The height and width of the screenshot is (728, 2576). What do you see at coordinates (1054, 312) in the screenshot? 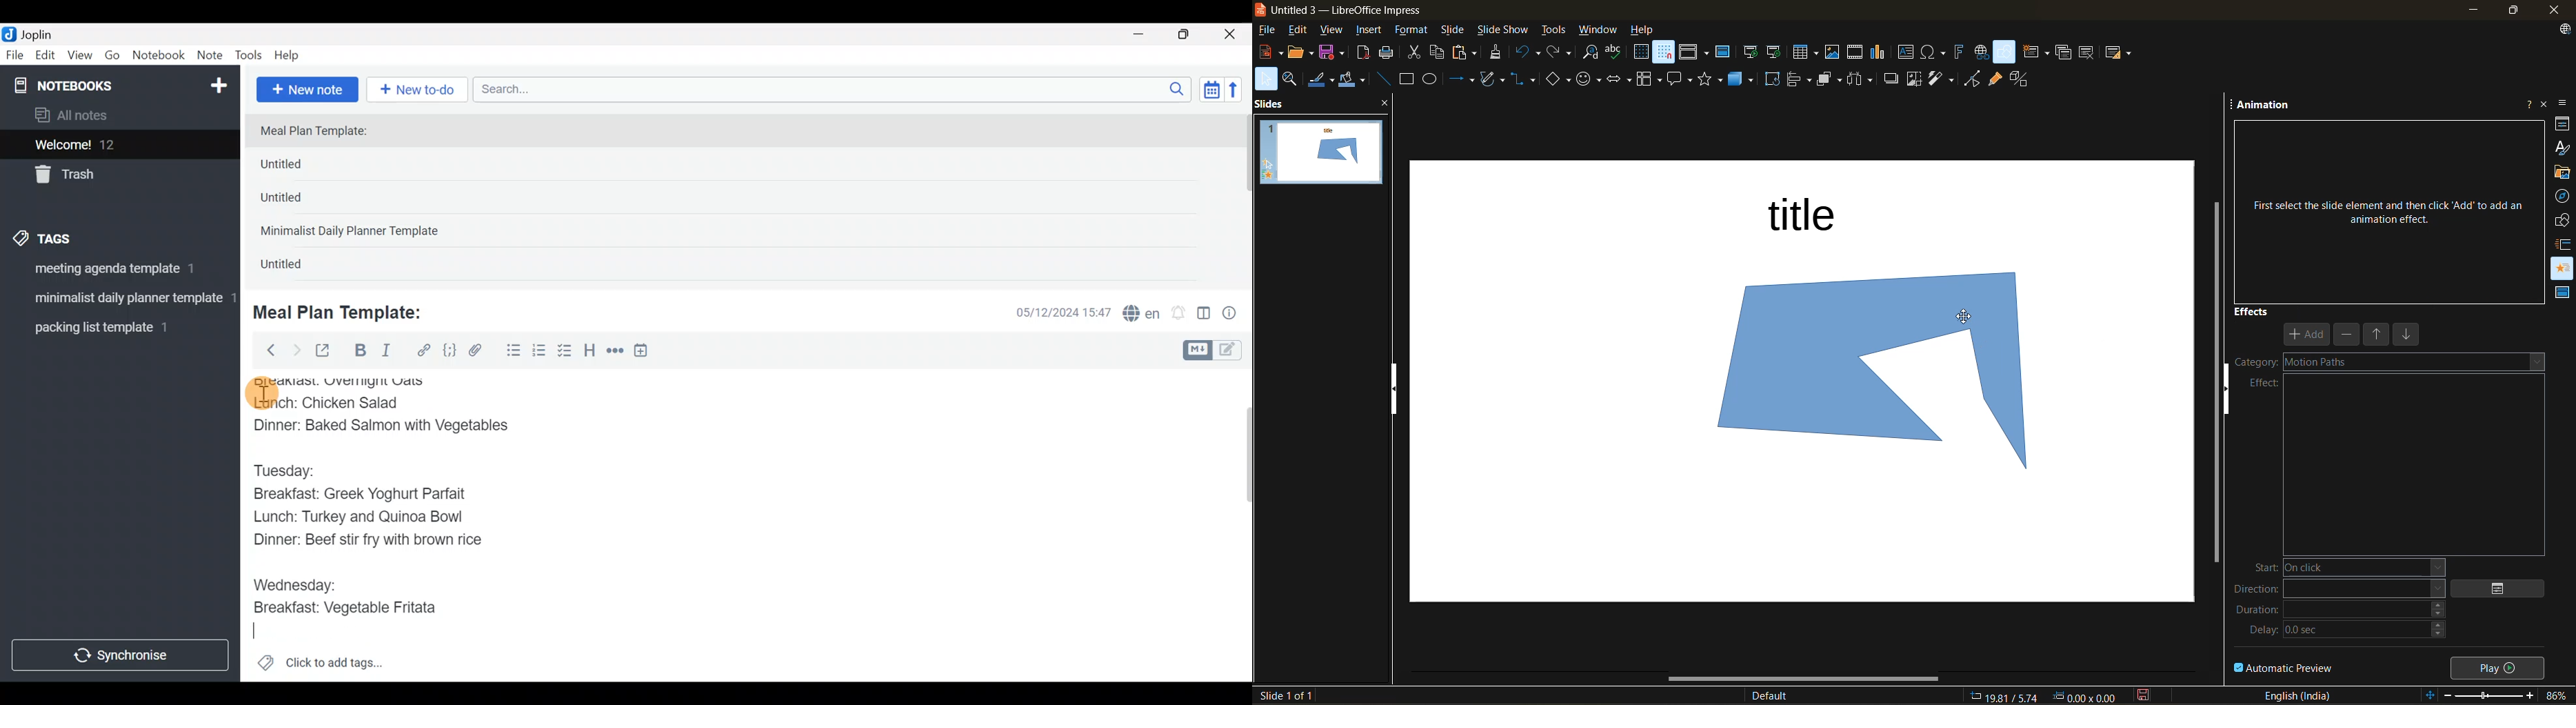
I see `Date & time` at bounding box center [1054, 312].